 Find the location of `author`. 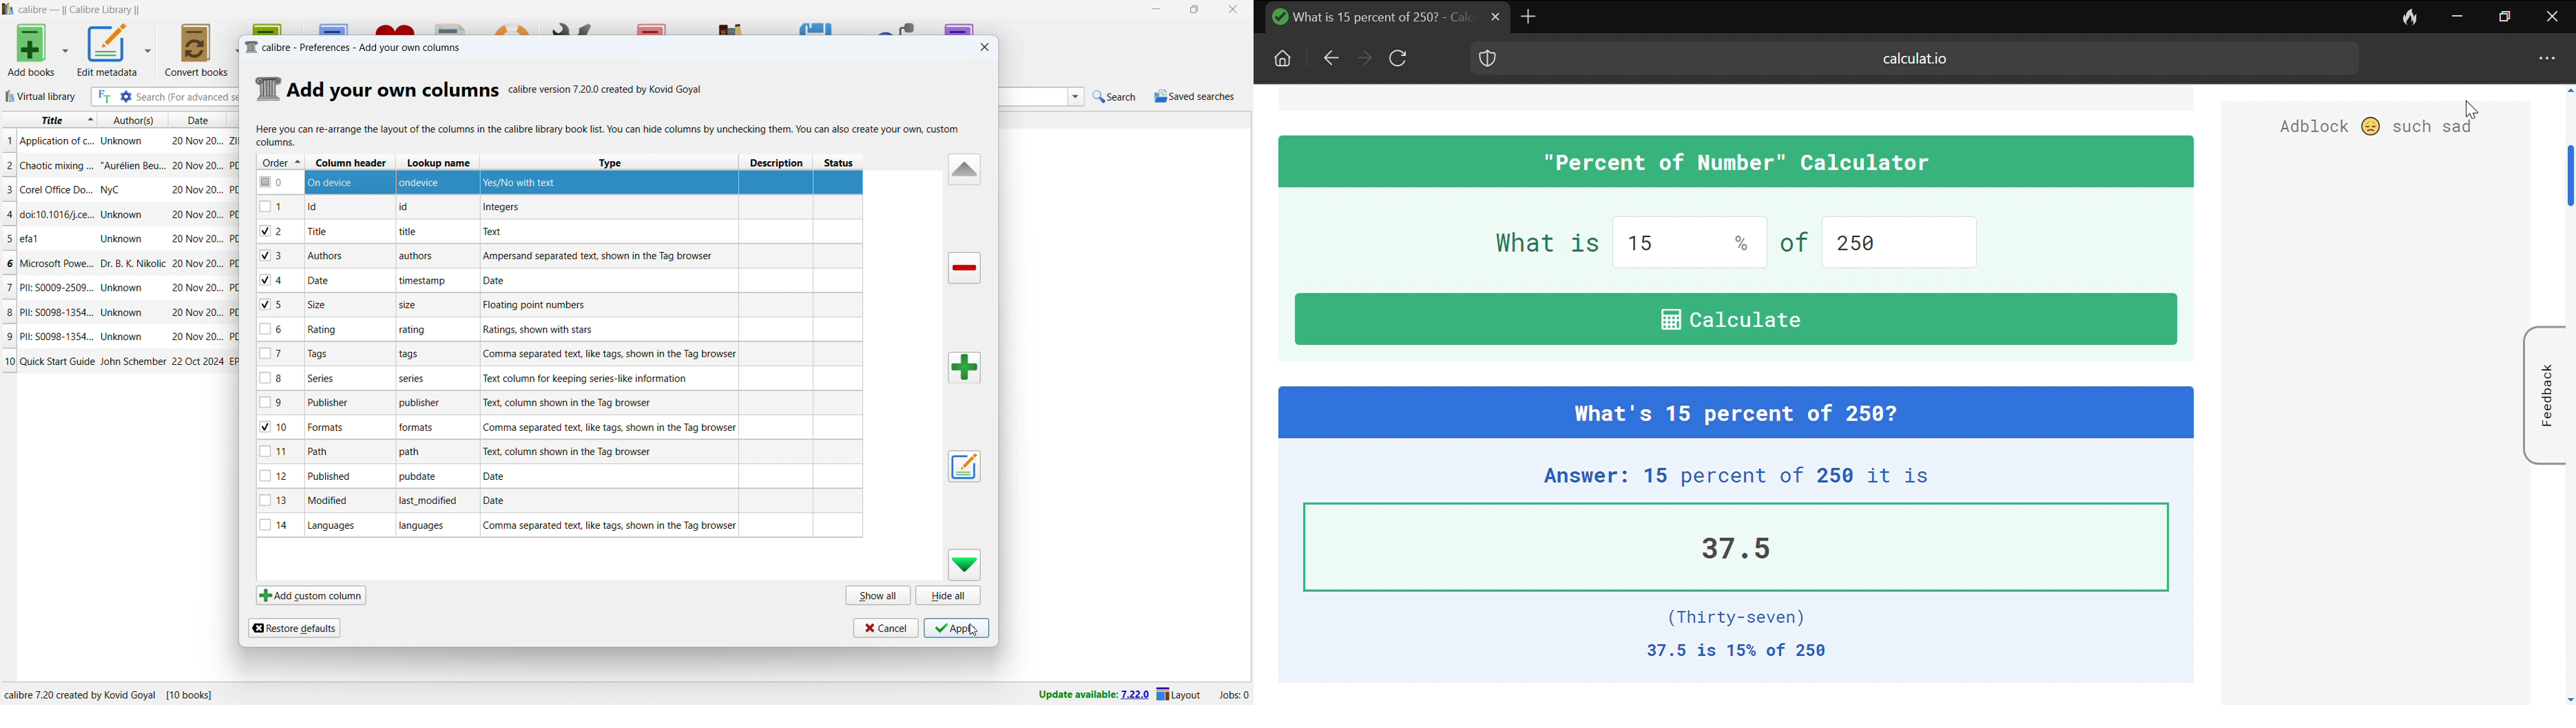

author is located at coordinates (133, 264).